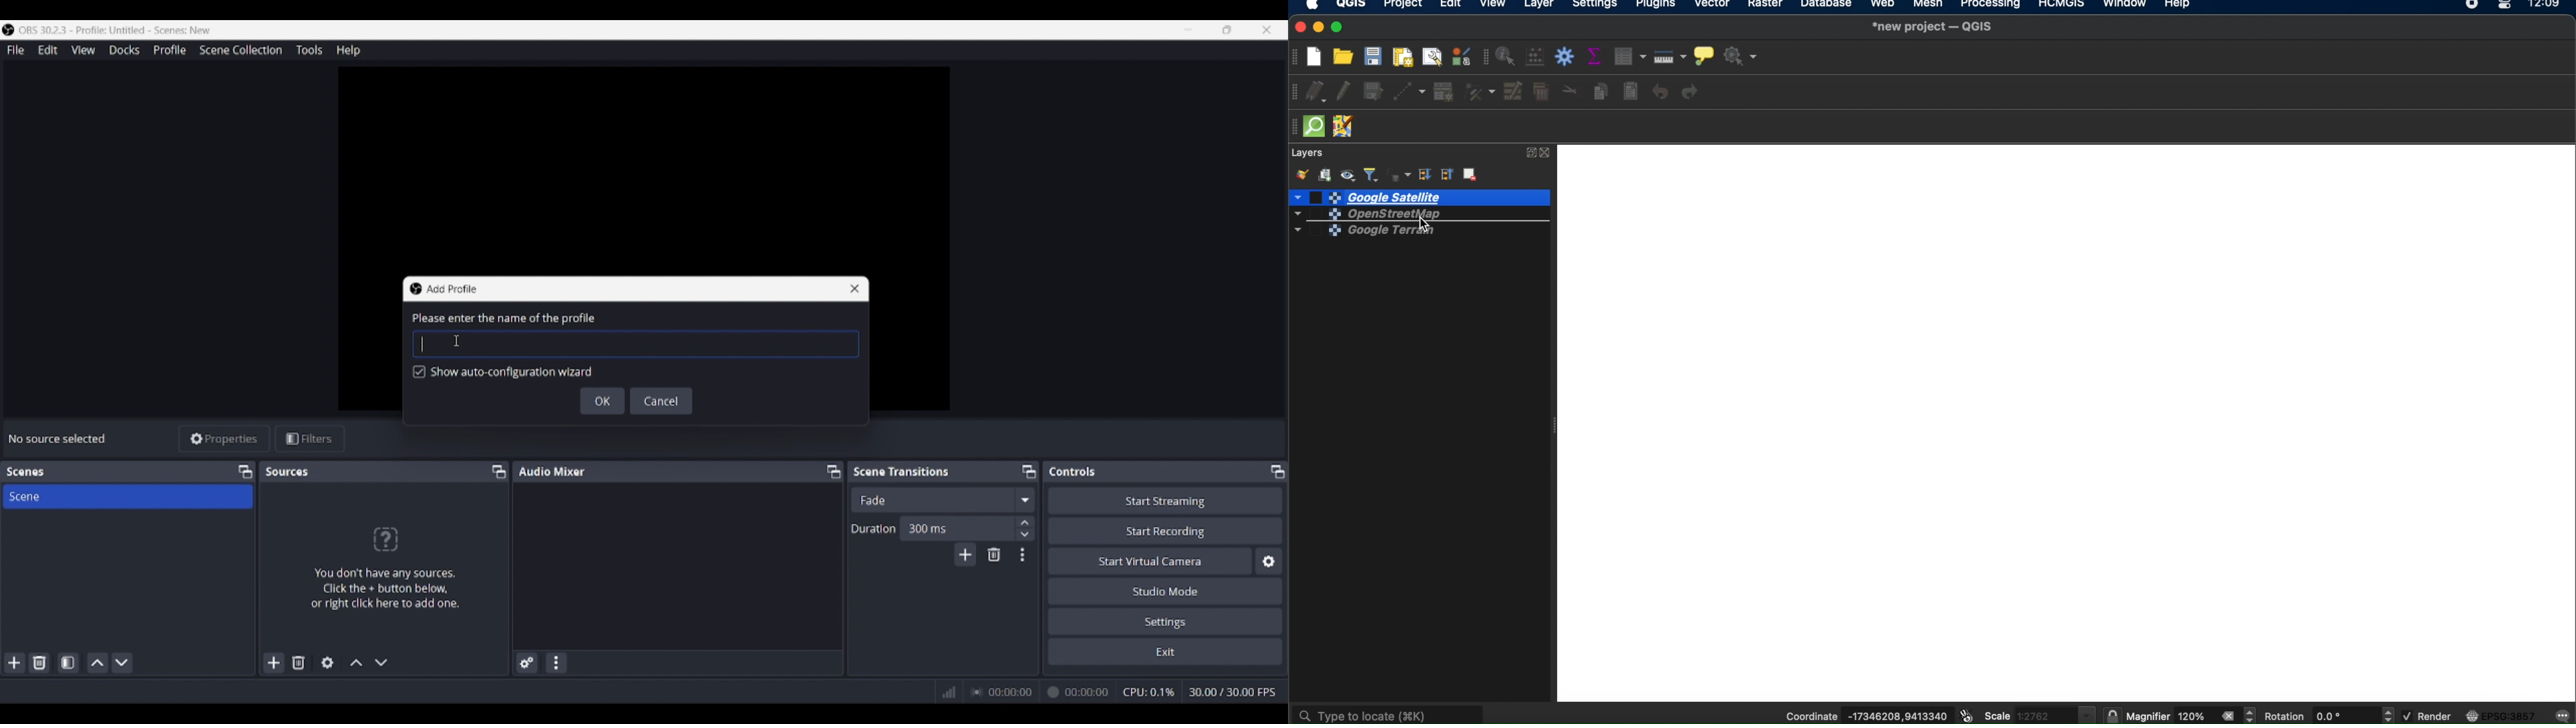 Image resolution: width=2576 pixels, height=728 pixels. What do you see at coordinates (225, 439) in the screenshot?
I see `Properties` at bounding box center [225, 439].